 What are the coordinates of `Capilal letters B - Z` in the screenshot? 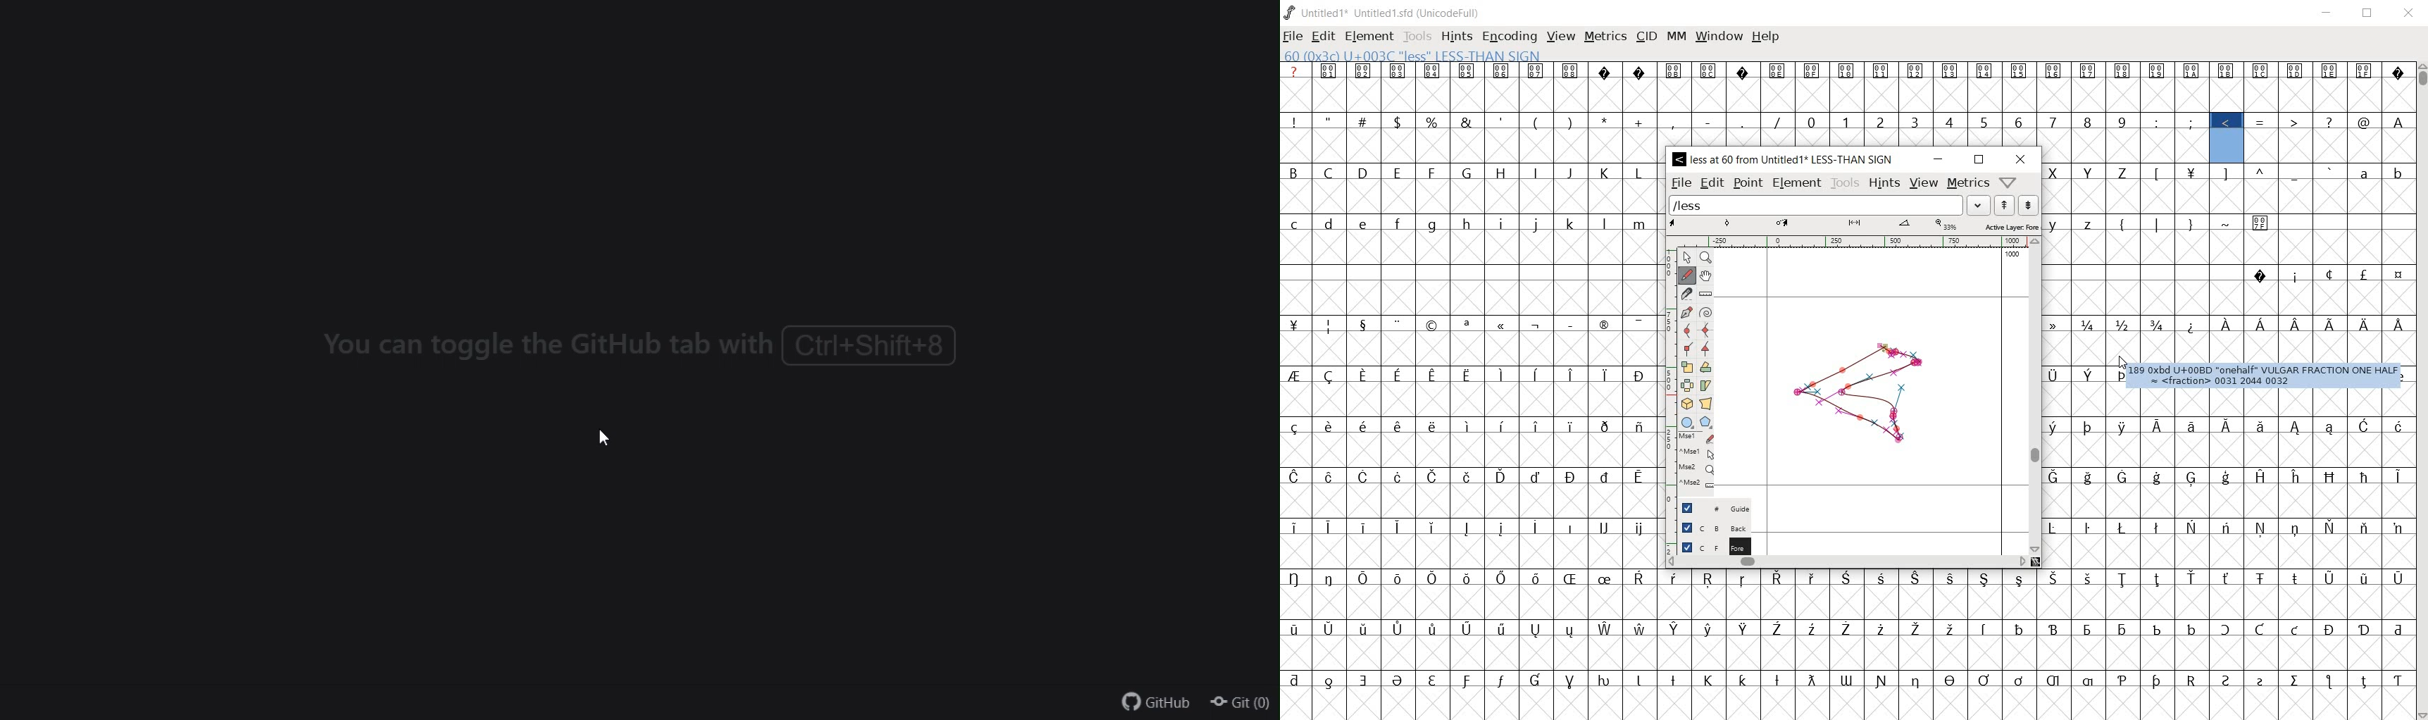 It's located at (1470, 173).